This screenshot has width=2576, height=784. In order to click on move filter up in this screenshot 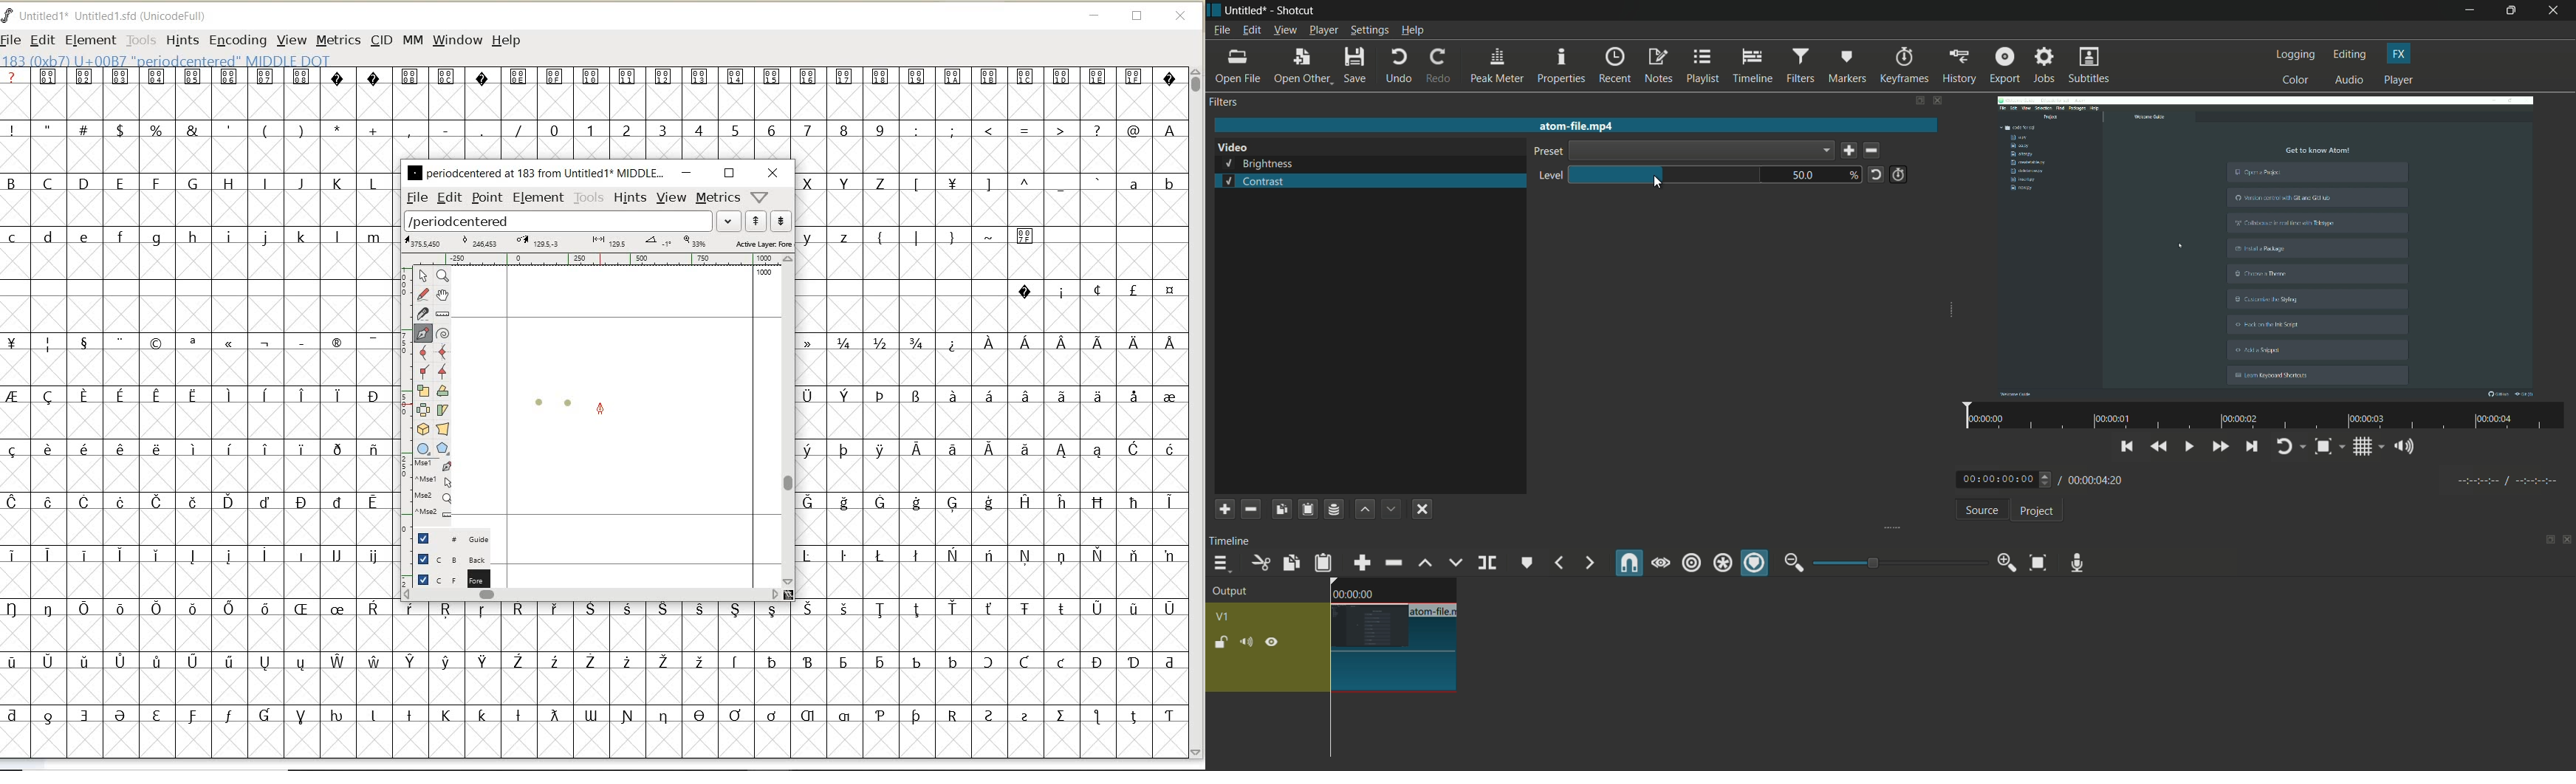, I will do `click(1364, 509)`.